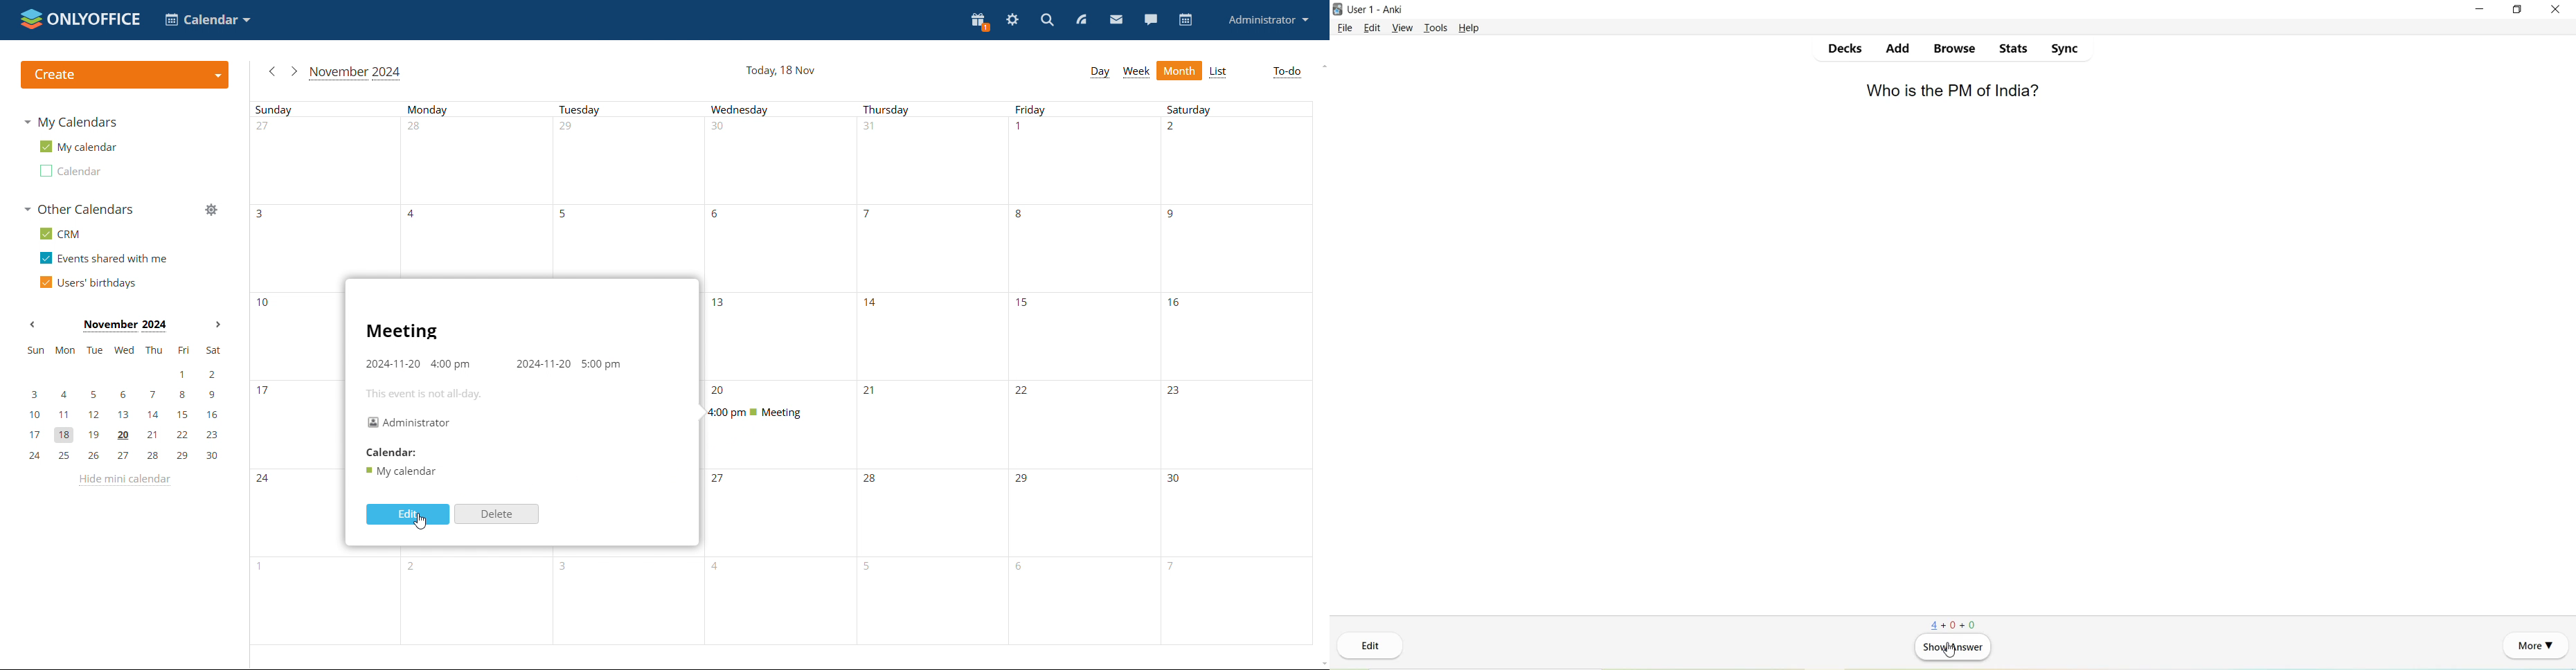 Image resolution: width=2576 pixels, height=672 pixels. What do you see at coordinates (1952, 650) in the screenshot?
I see `cursor` at bounding box center [1952, 650].